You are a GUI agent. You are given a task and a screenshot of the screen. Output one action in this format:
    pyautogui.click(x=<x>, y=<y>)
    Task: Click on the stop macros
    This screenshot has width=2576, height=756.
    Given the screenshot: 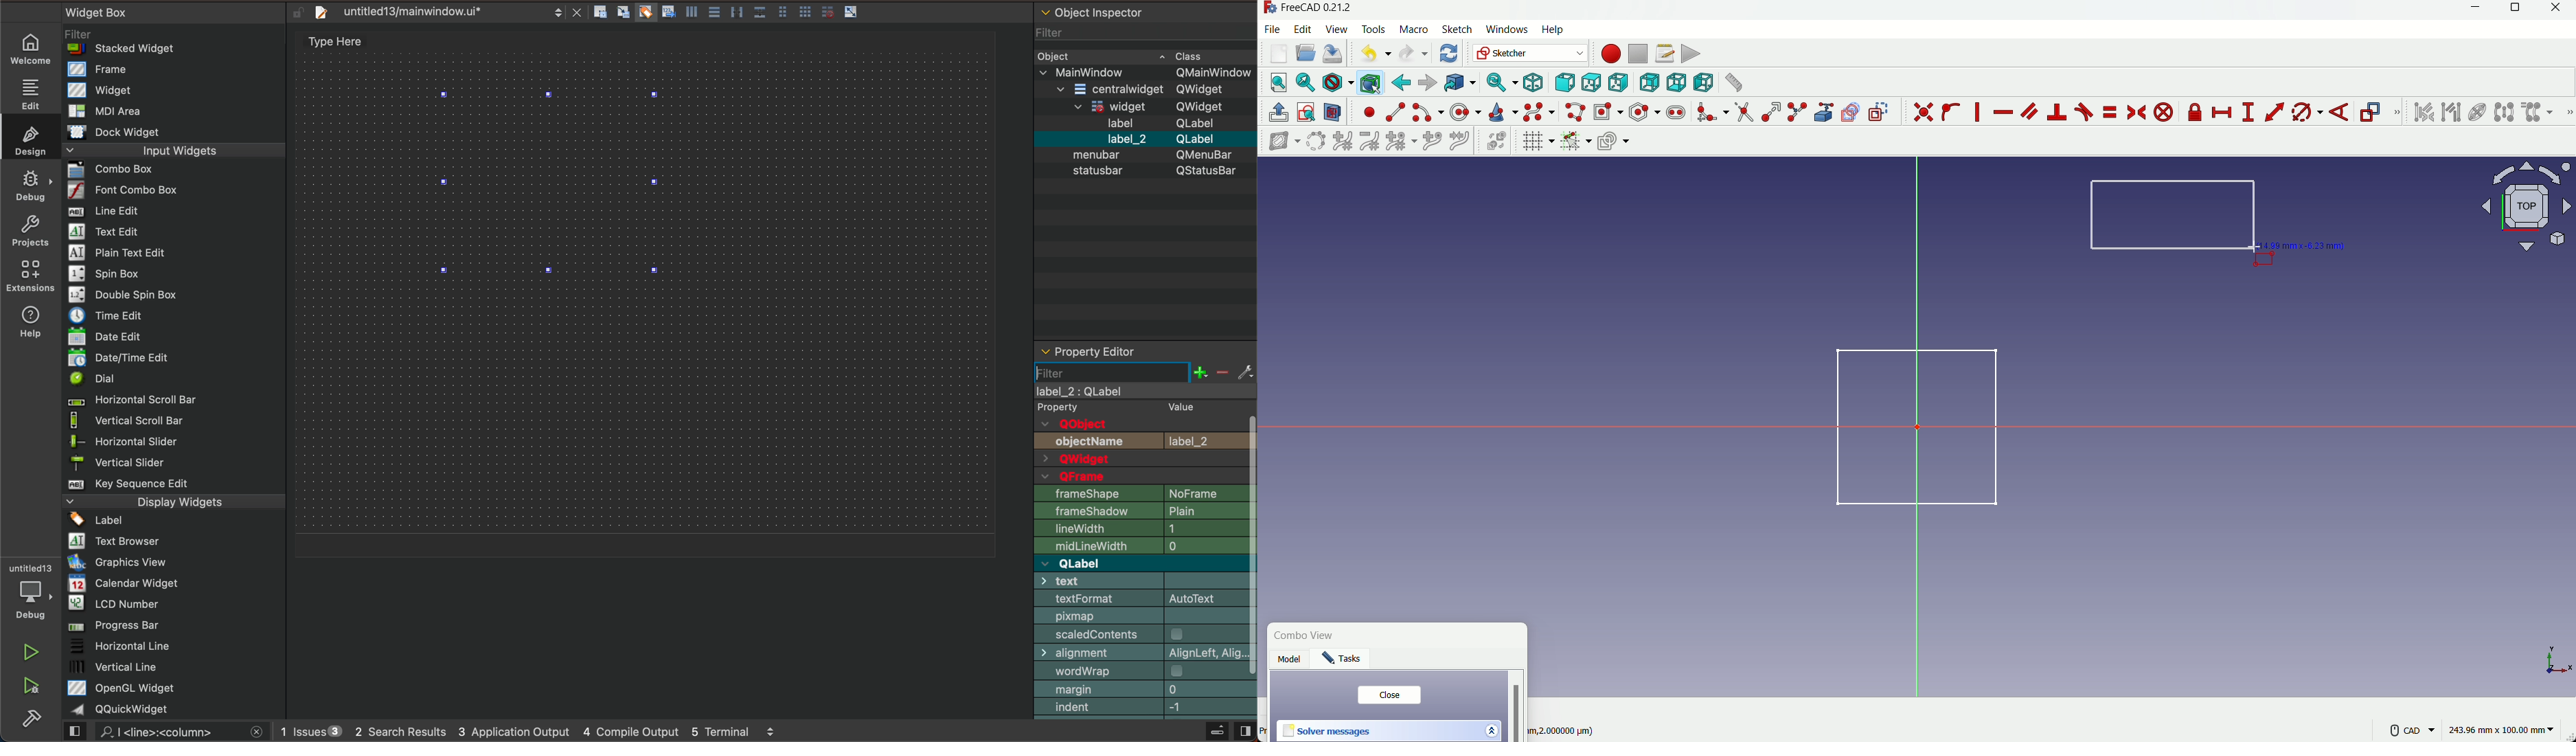 What is the action you would take?
    pyautogui.click(x=1637, y=54)
    